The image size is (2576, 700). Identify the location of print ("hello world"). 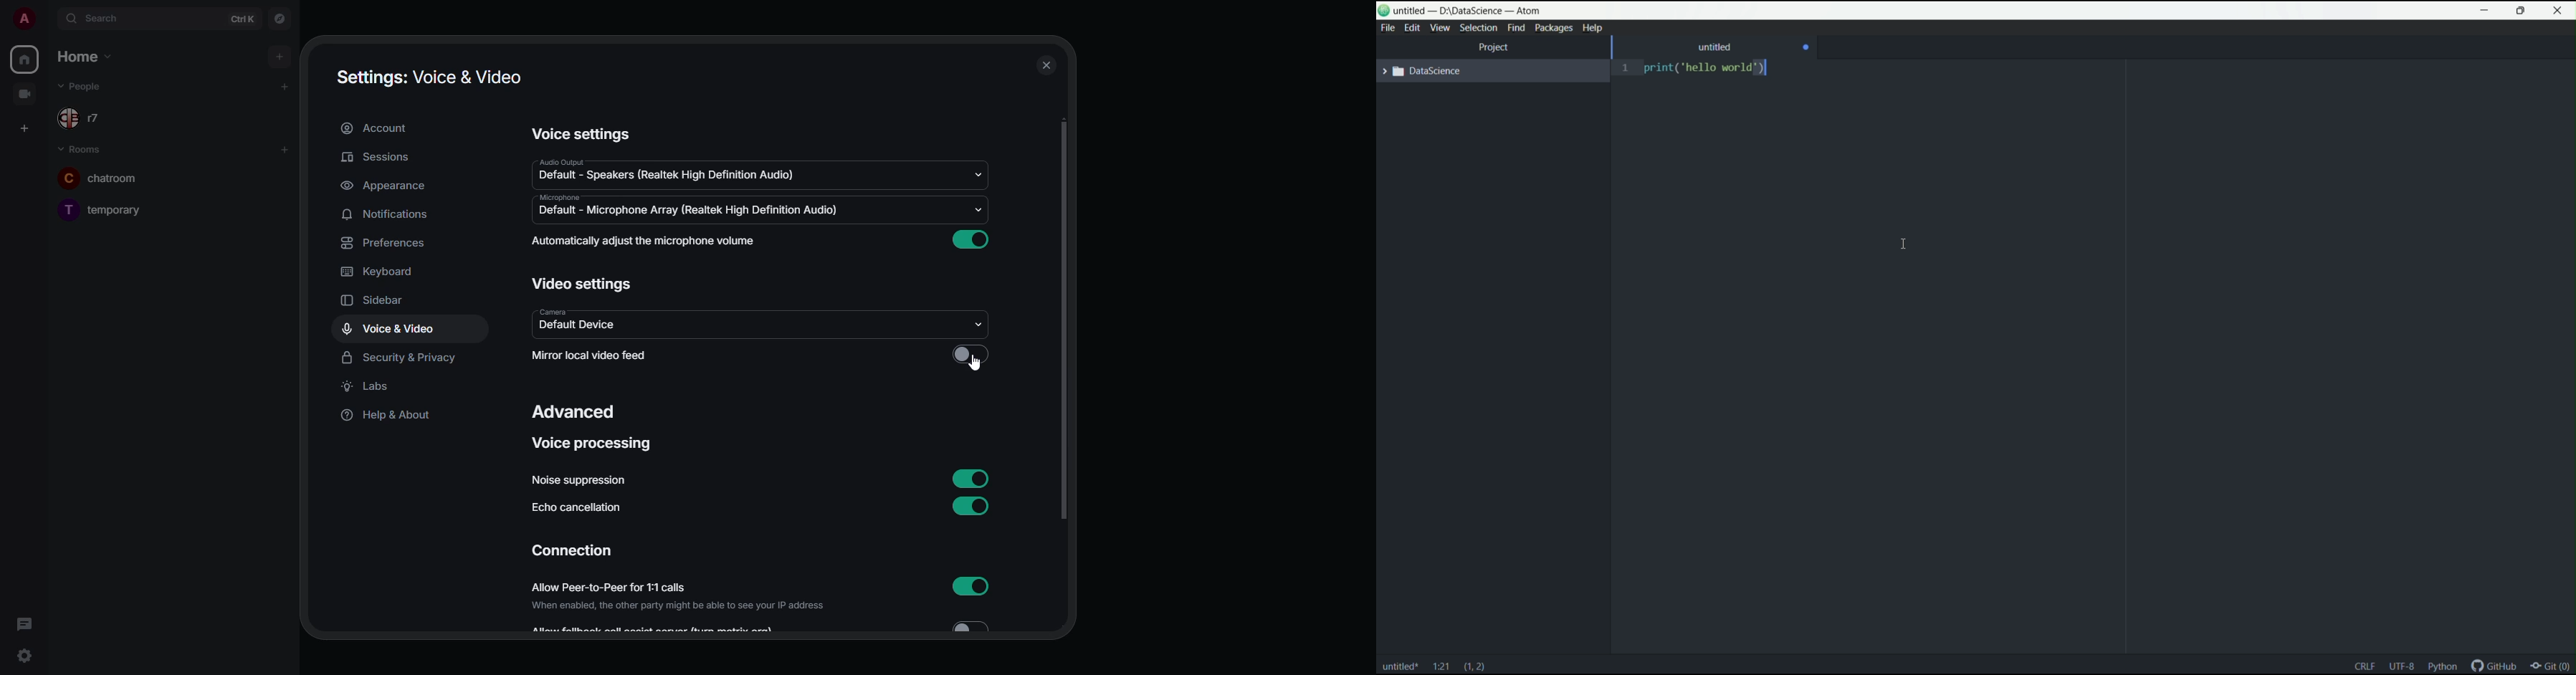
(1710, 70).